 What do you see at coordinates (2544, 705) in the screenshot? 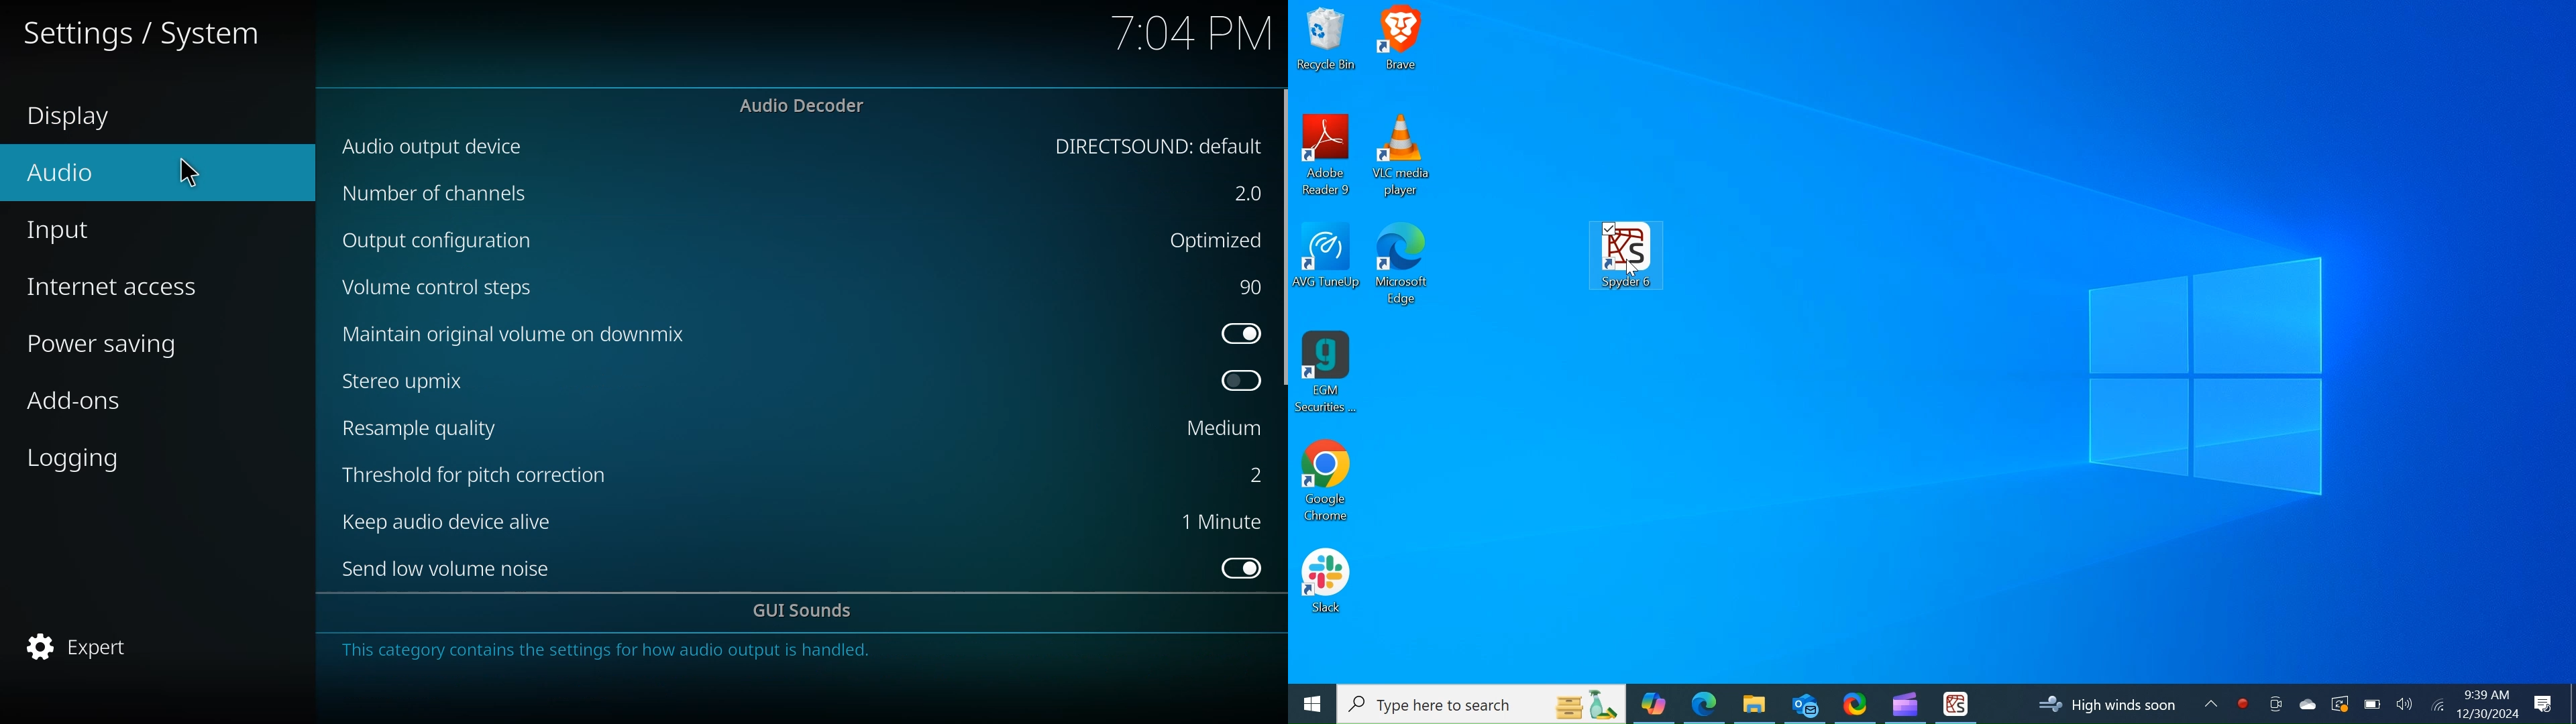
I see `Notification` at bounding box center [2544, 705].